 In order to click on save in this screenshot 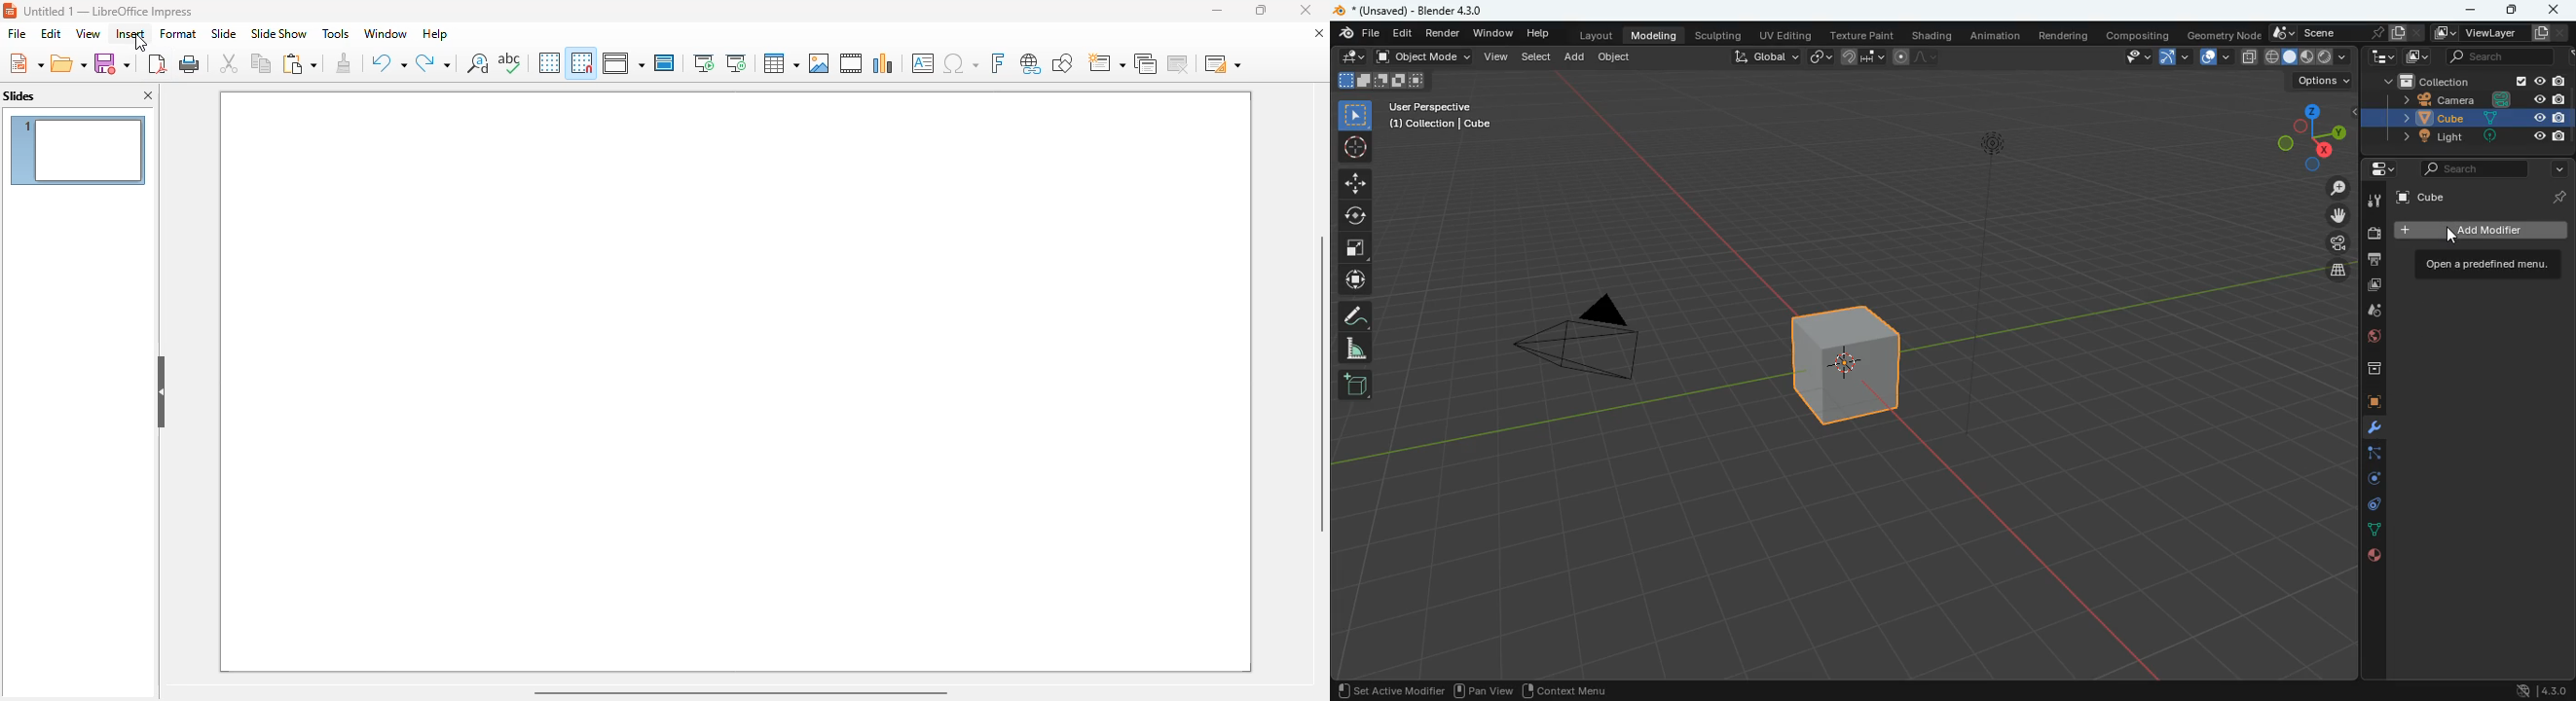, I will do `click(112, 63)`.